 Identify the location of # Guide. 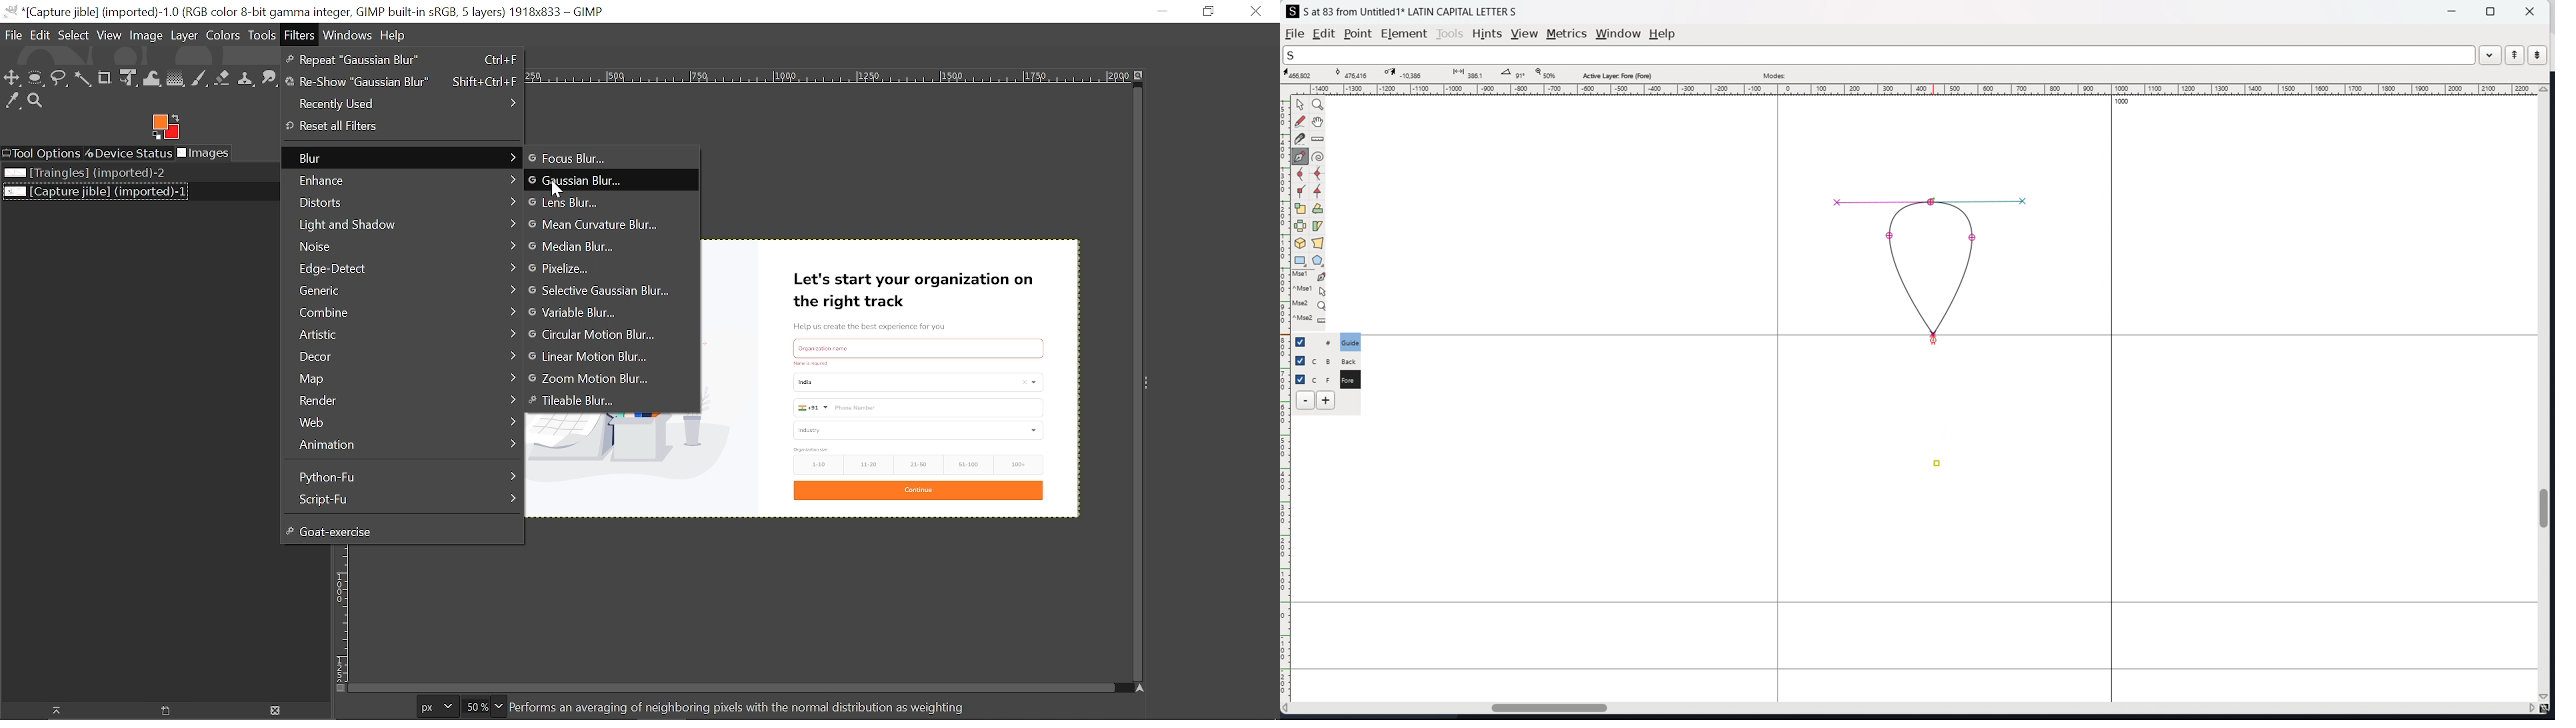
(1351, 342).